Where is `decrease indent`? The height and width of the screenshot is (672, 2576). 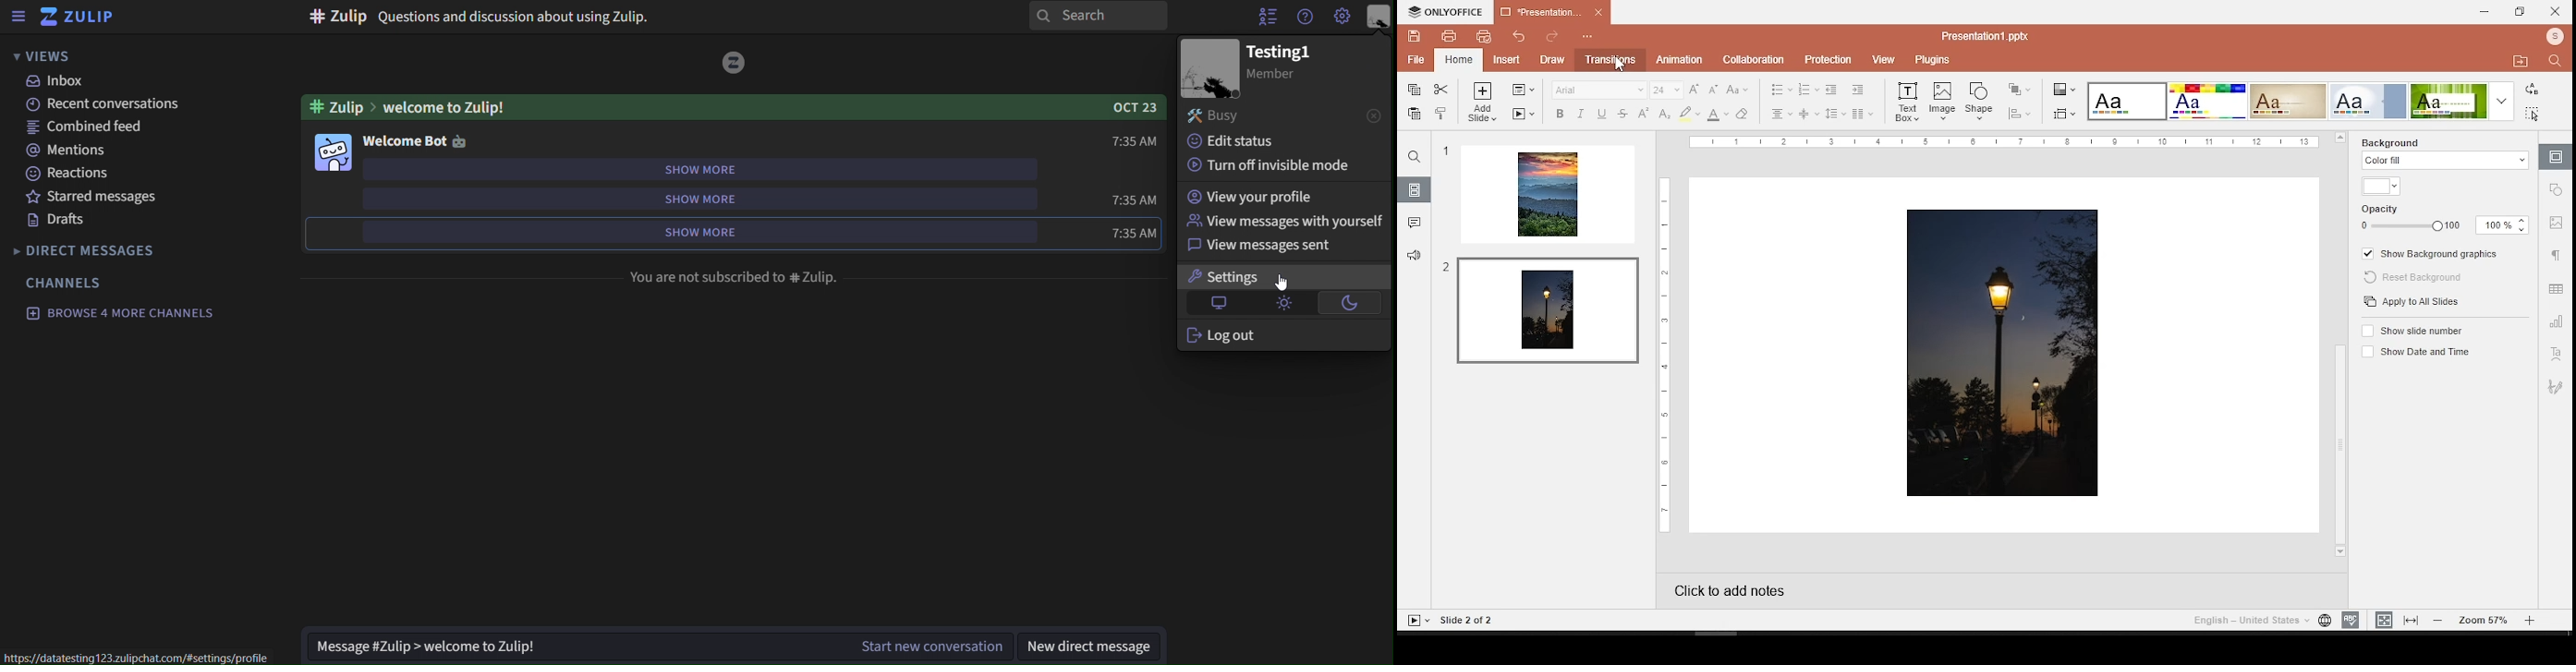 decrease indent is located at coordinates (1830, 91).